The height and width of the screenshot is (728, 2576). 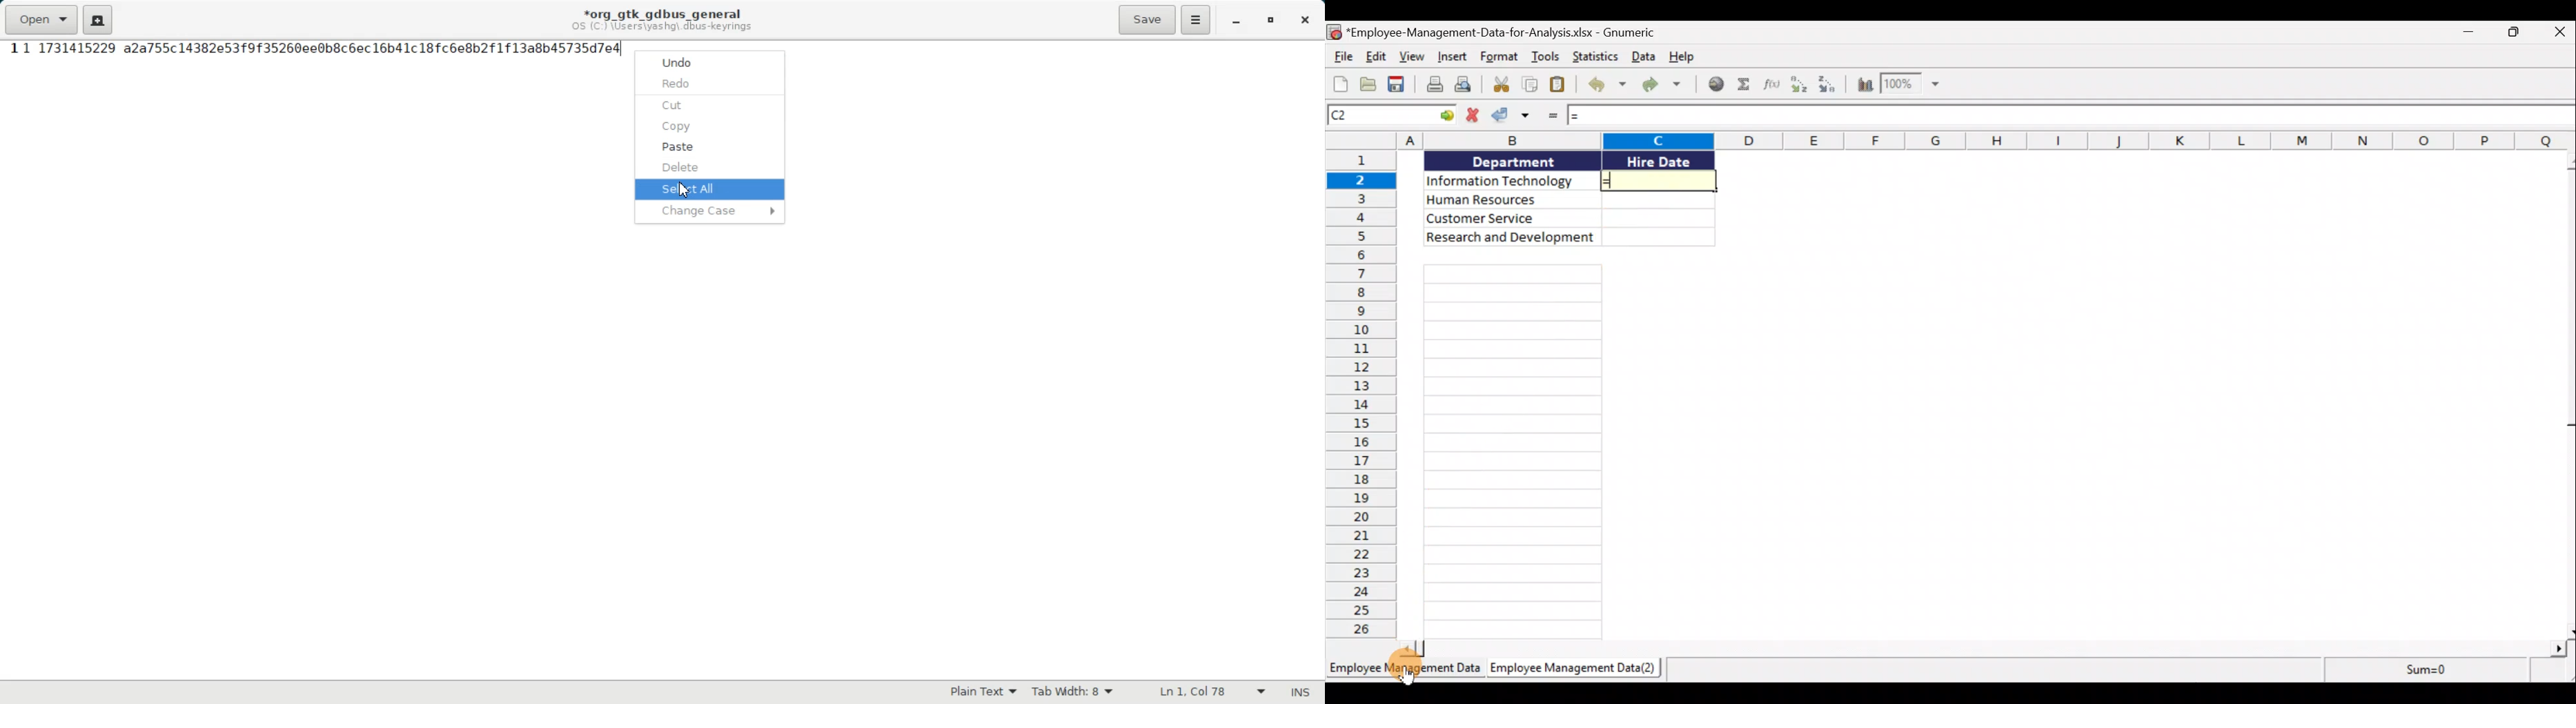 I want to click on Tools, so click(x=1548, y=57).